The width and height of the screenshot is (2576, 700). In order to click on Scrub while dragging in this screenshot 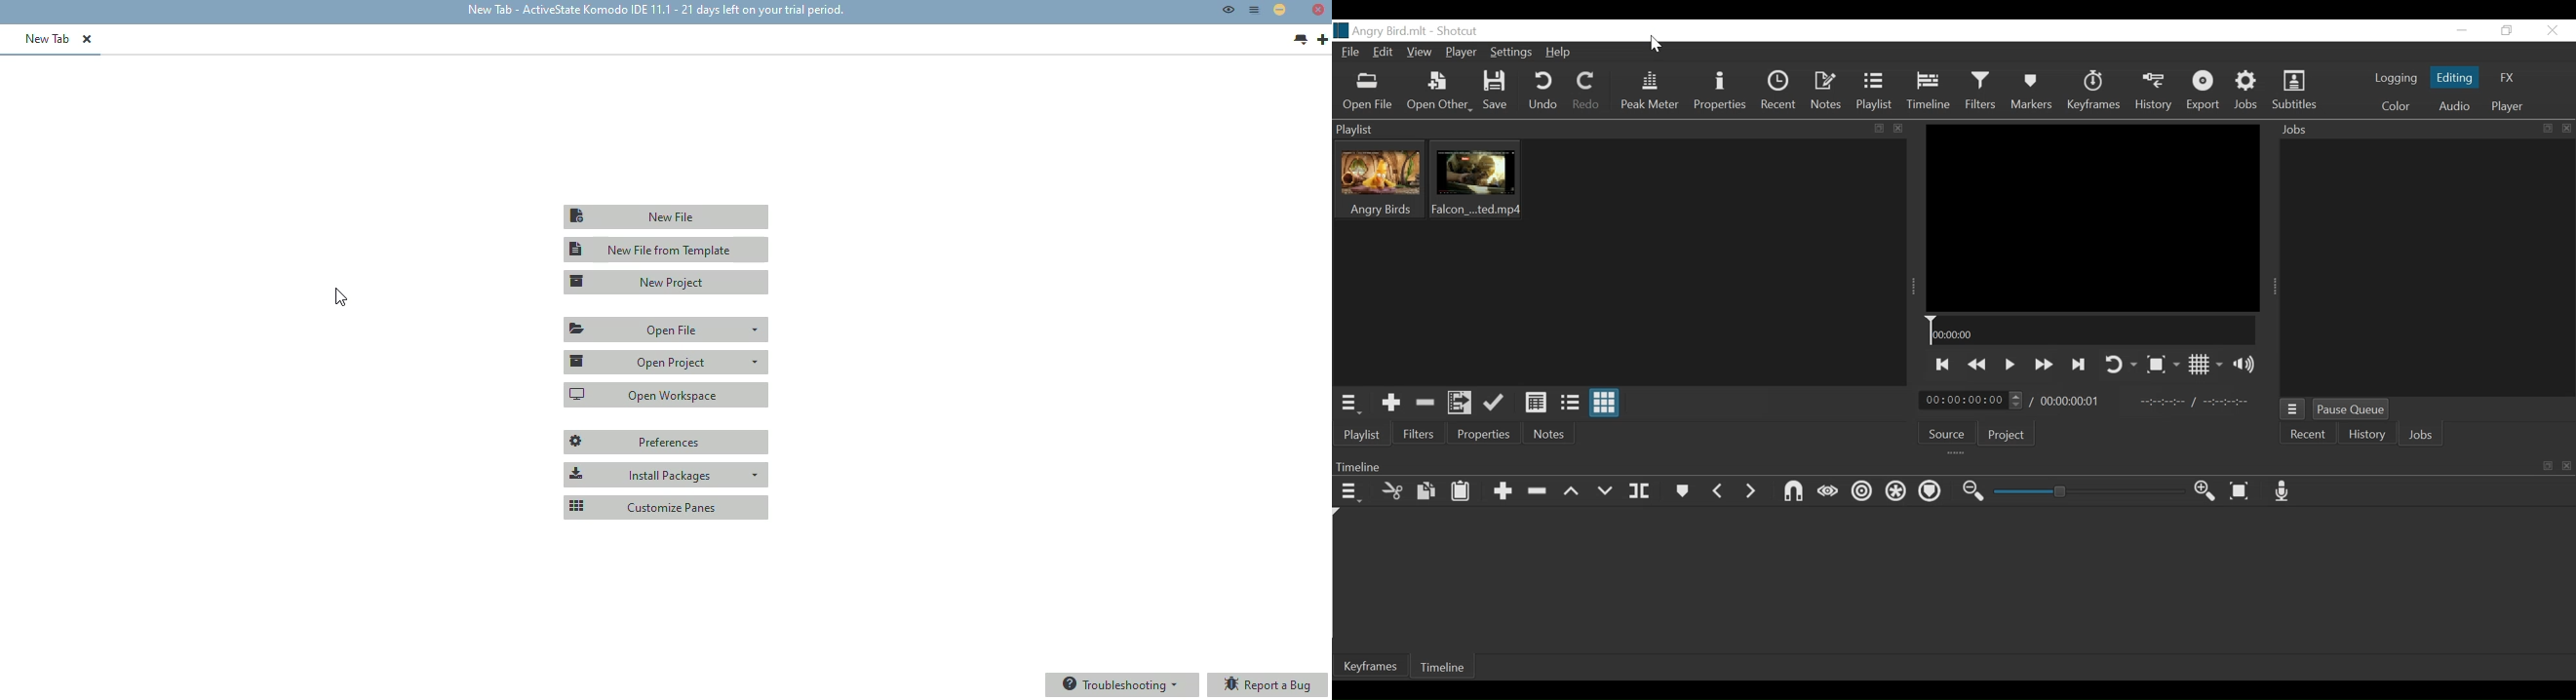, I will do `click(1825, 493)`.